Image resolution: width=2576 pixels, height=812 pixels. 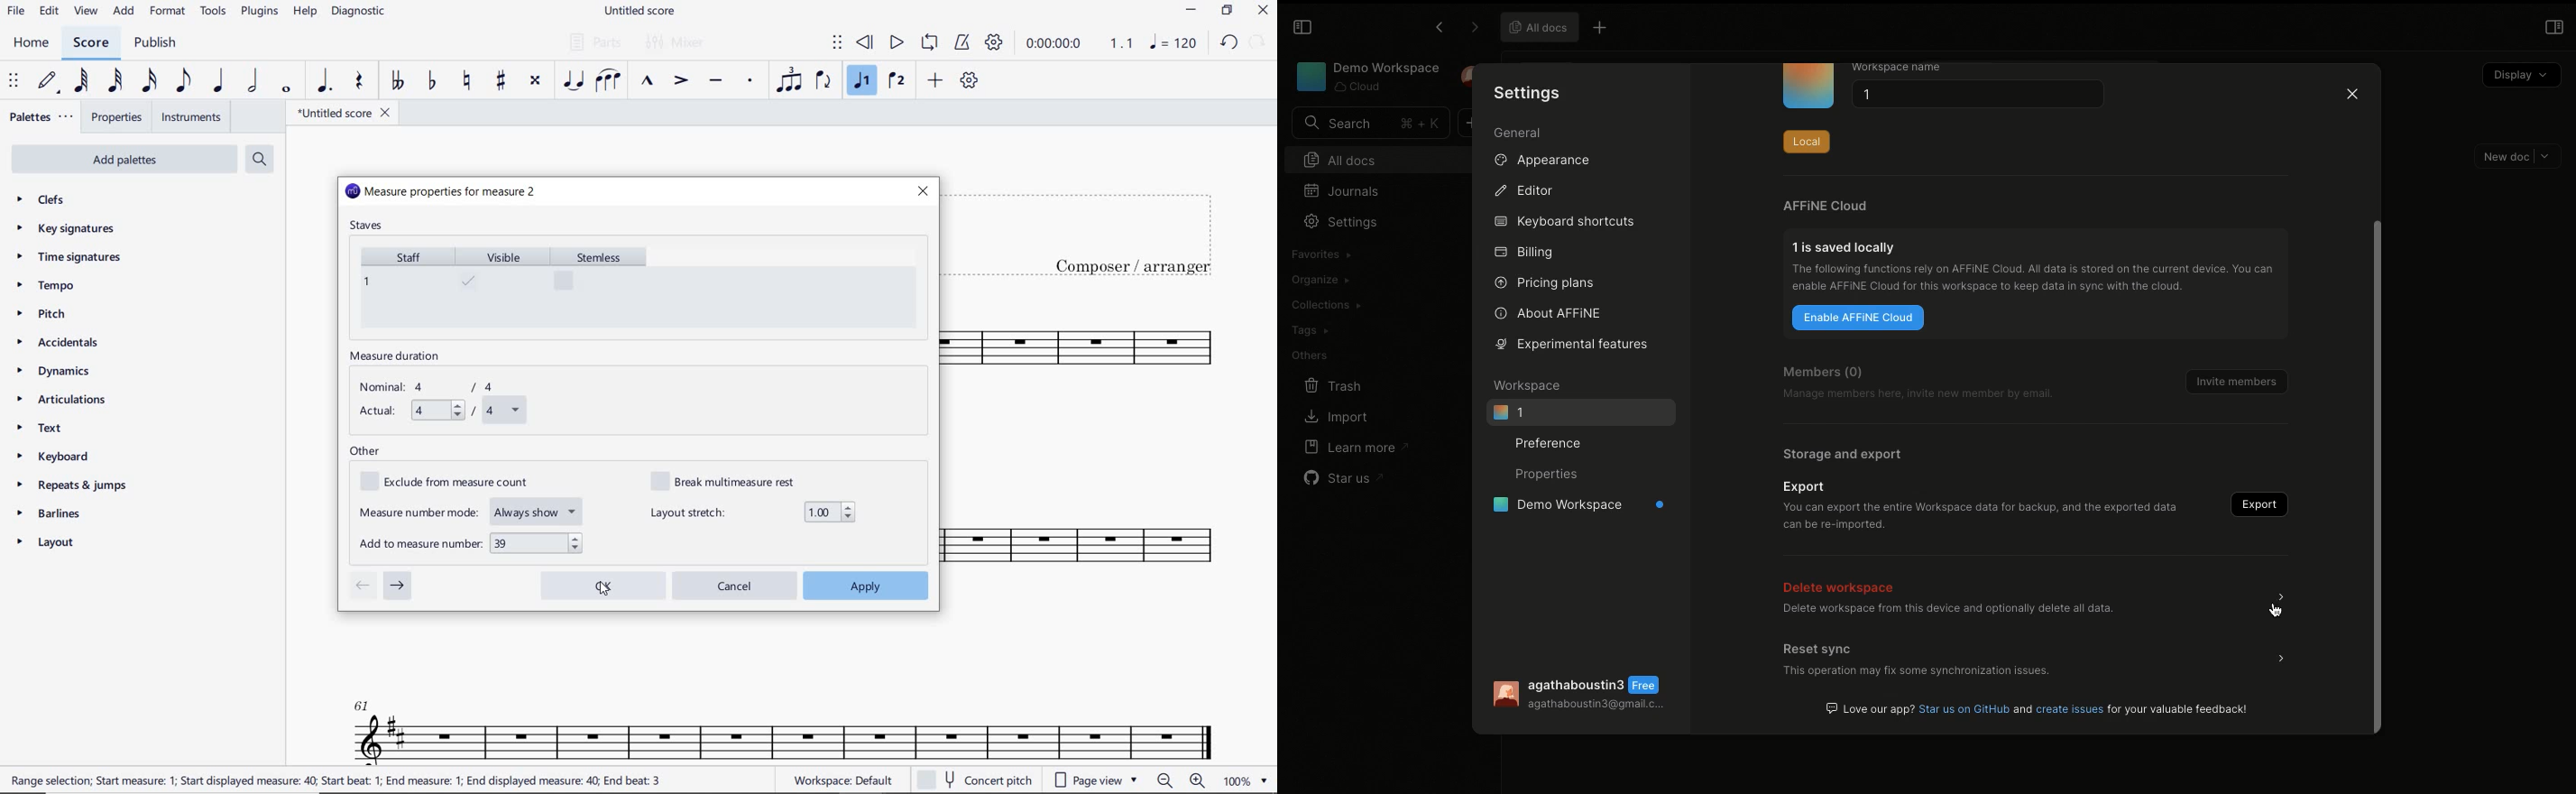 I want to click on Members (0), so click(x=1823, y=372).